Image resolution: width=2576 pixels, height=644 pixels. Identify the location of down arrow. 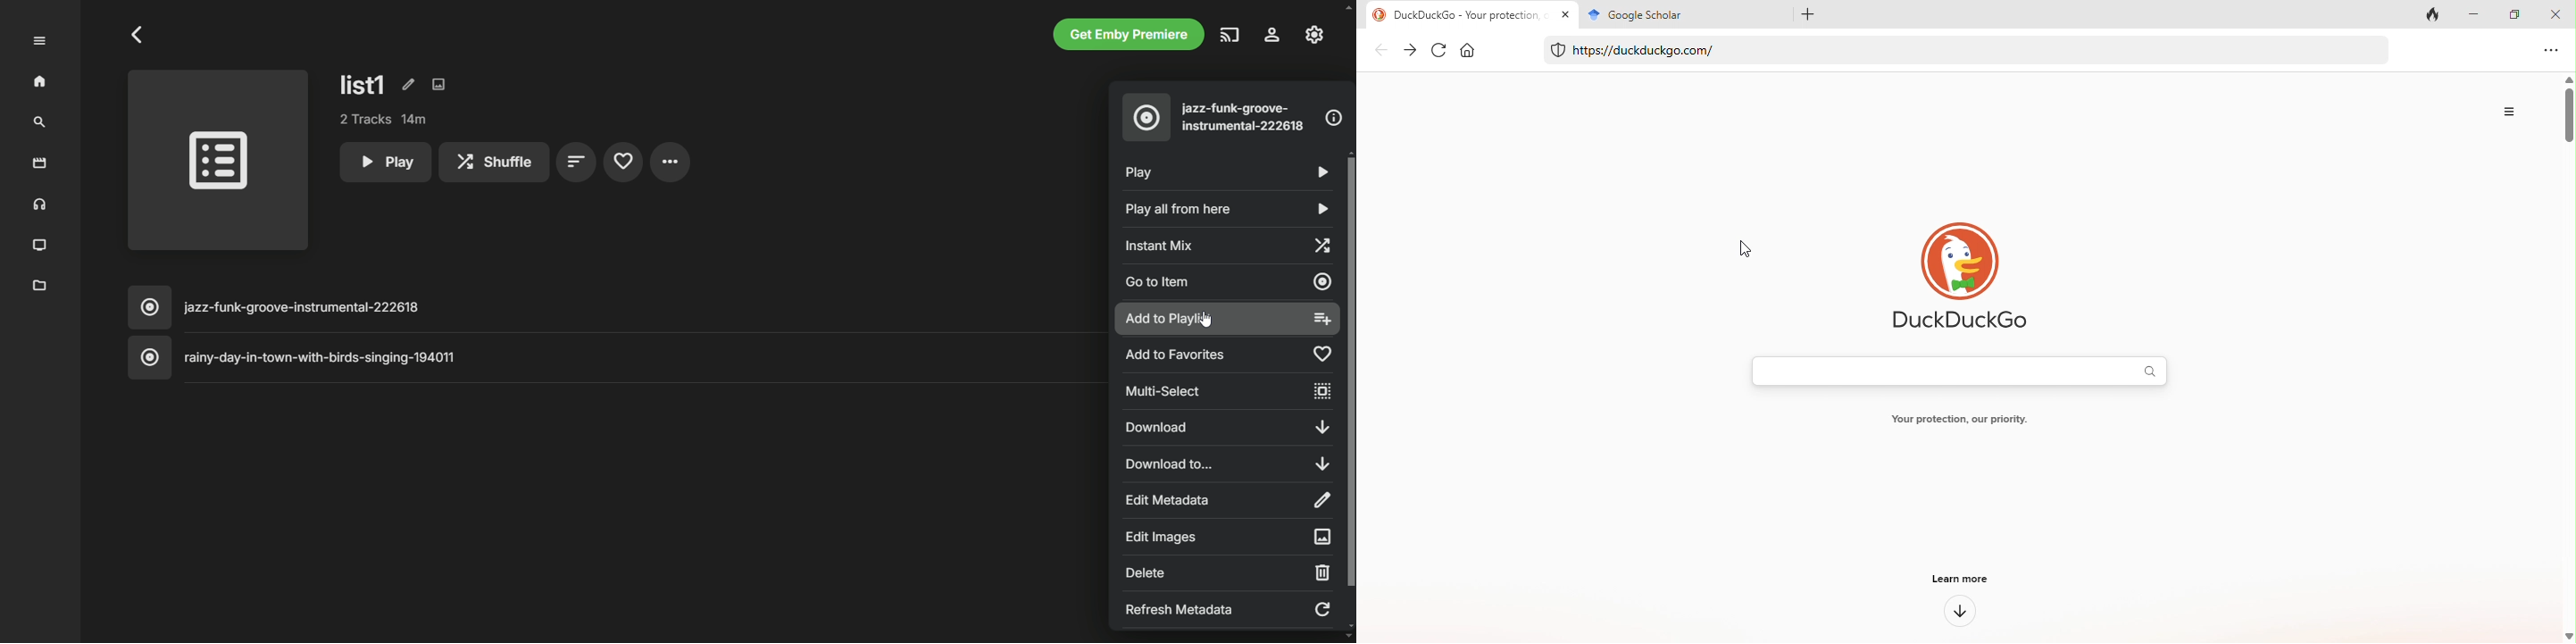
(1960, 613).